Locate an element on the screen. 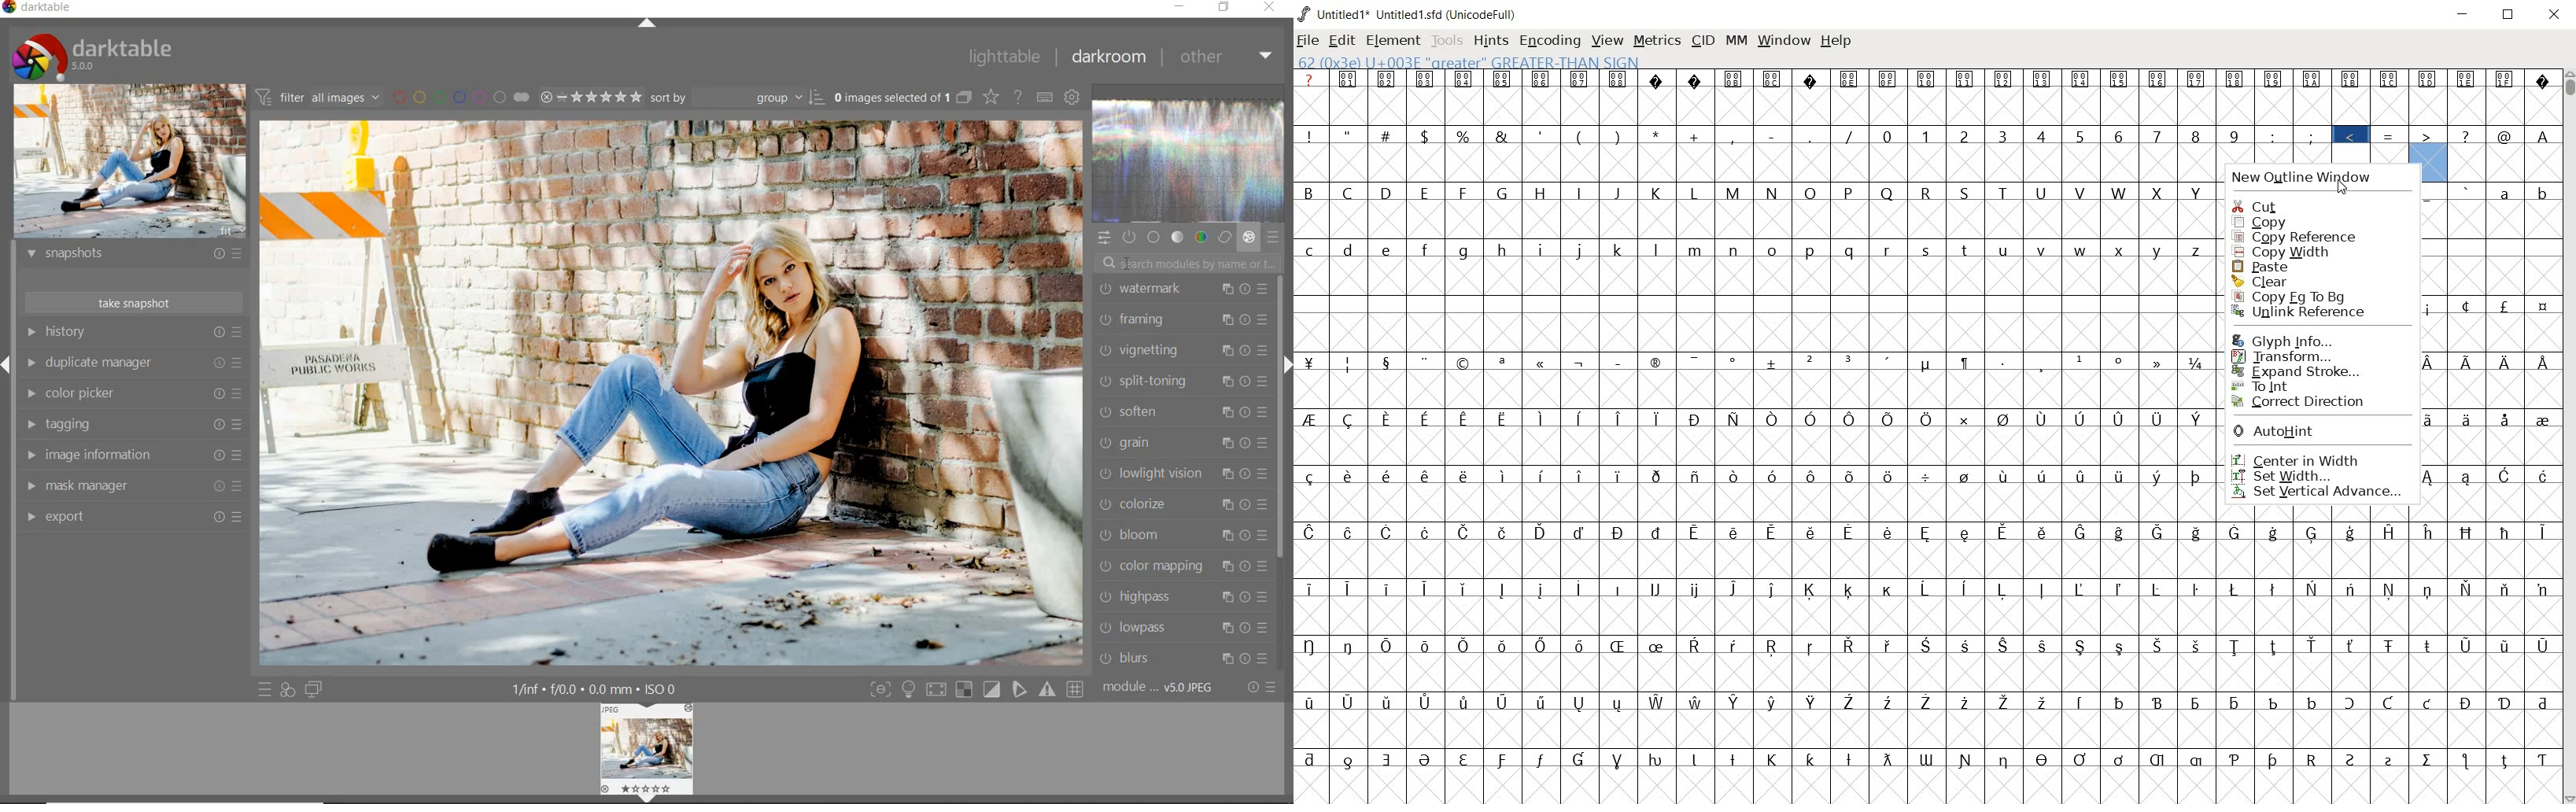 The image size is (2576, 812). To Int is located at coordinates (2295, 387).